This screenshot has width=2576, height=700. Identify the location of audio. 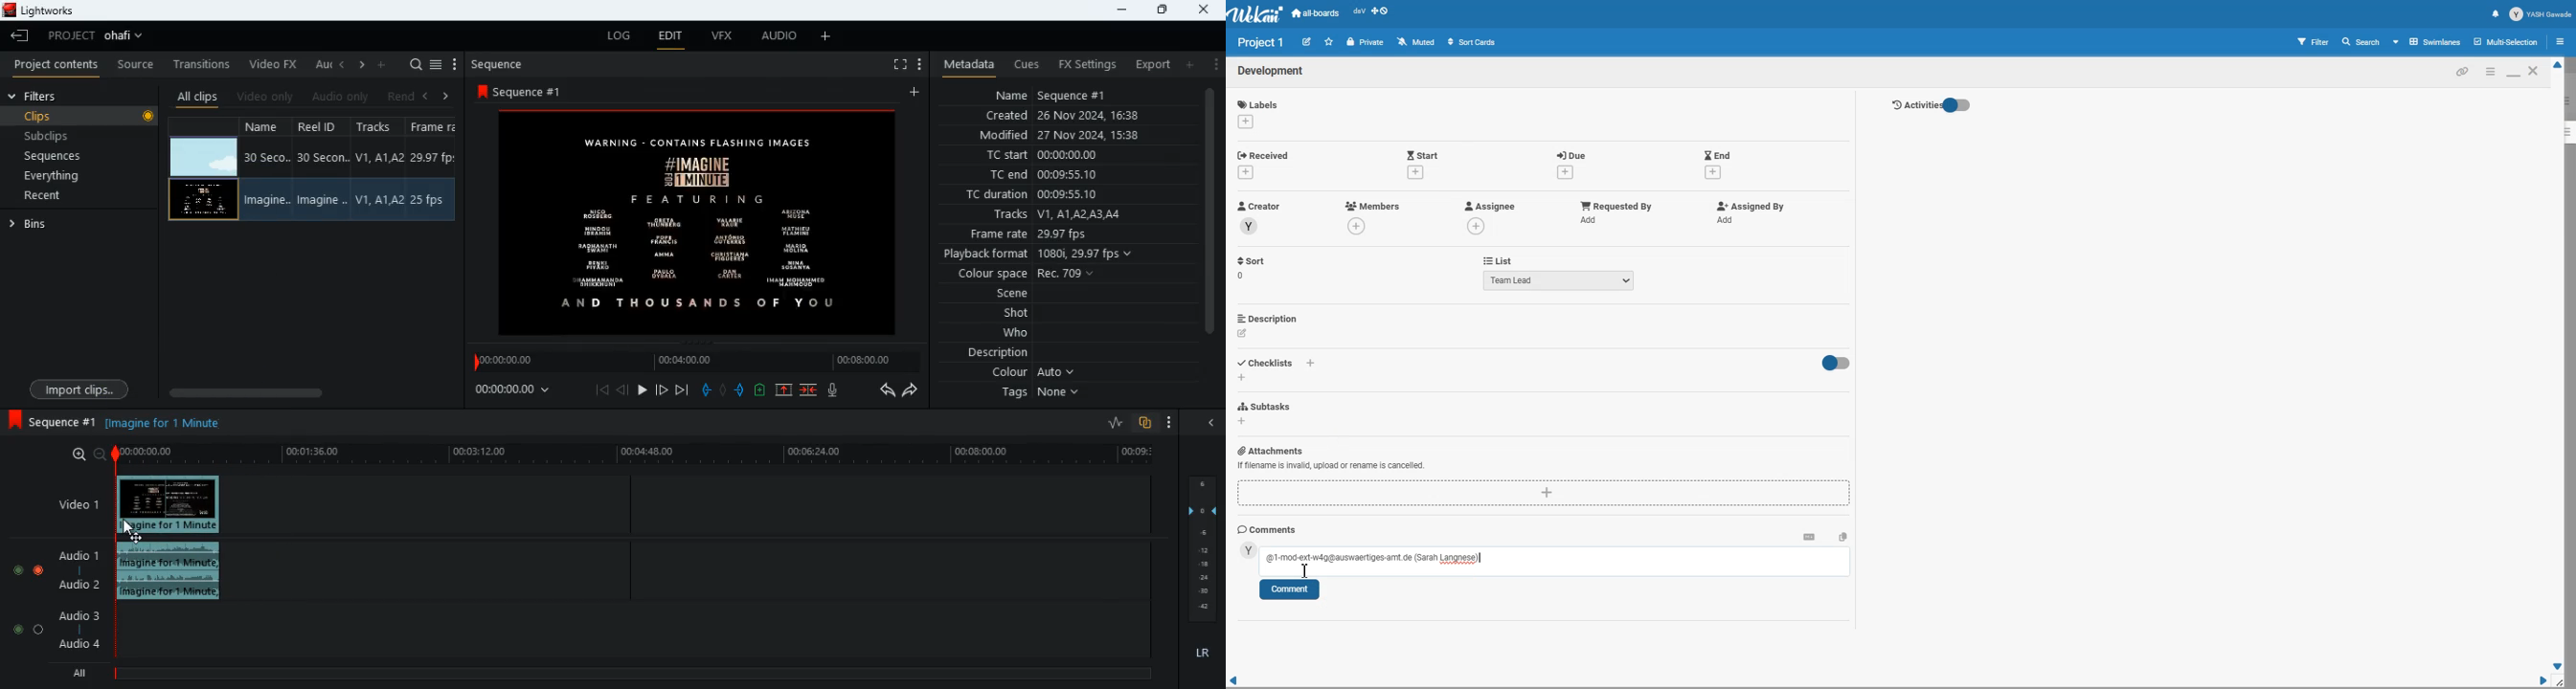
(781, 35).